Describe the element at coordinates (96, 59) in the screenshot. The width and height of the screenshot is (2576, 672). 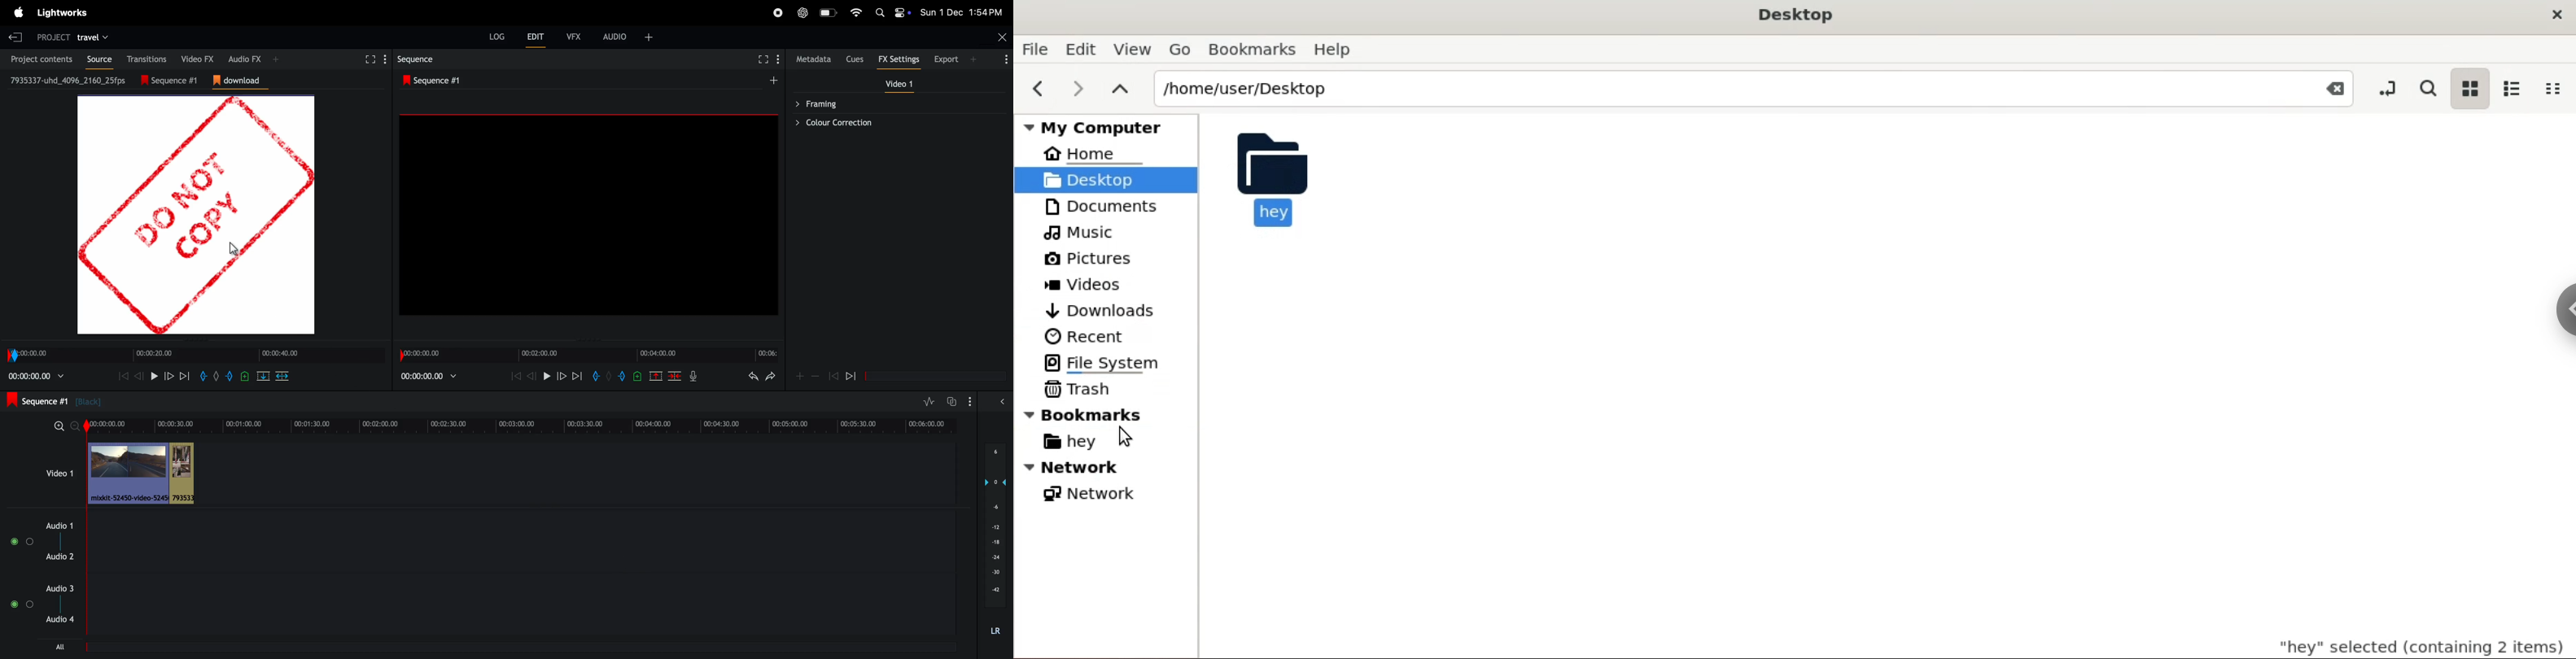
I see `source` at that location.